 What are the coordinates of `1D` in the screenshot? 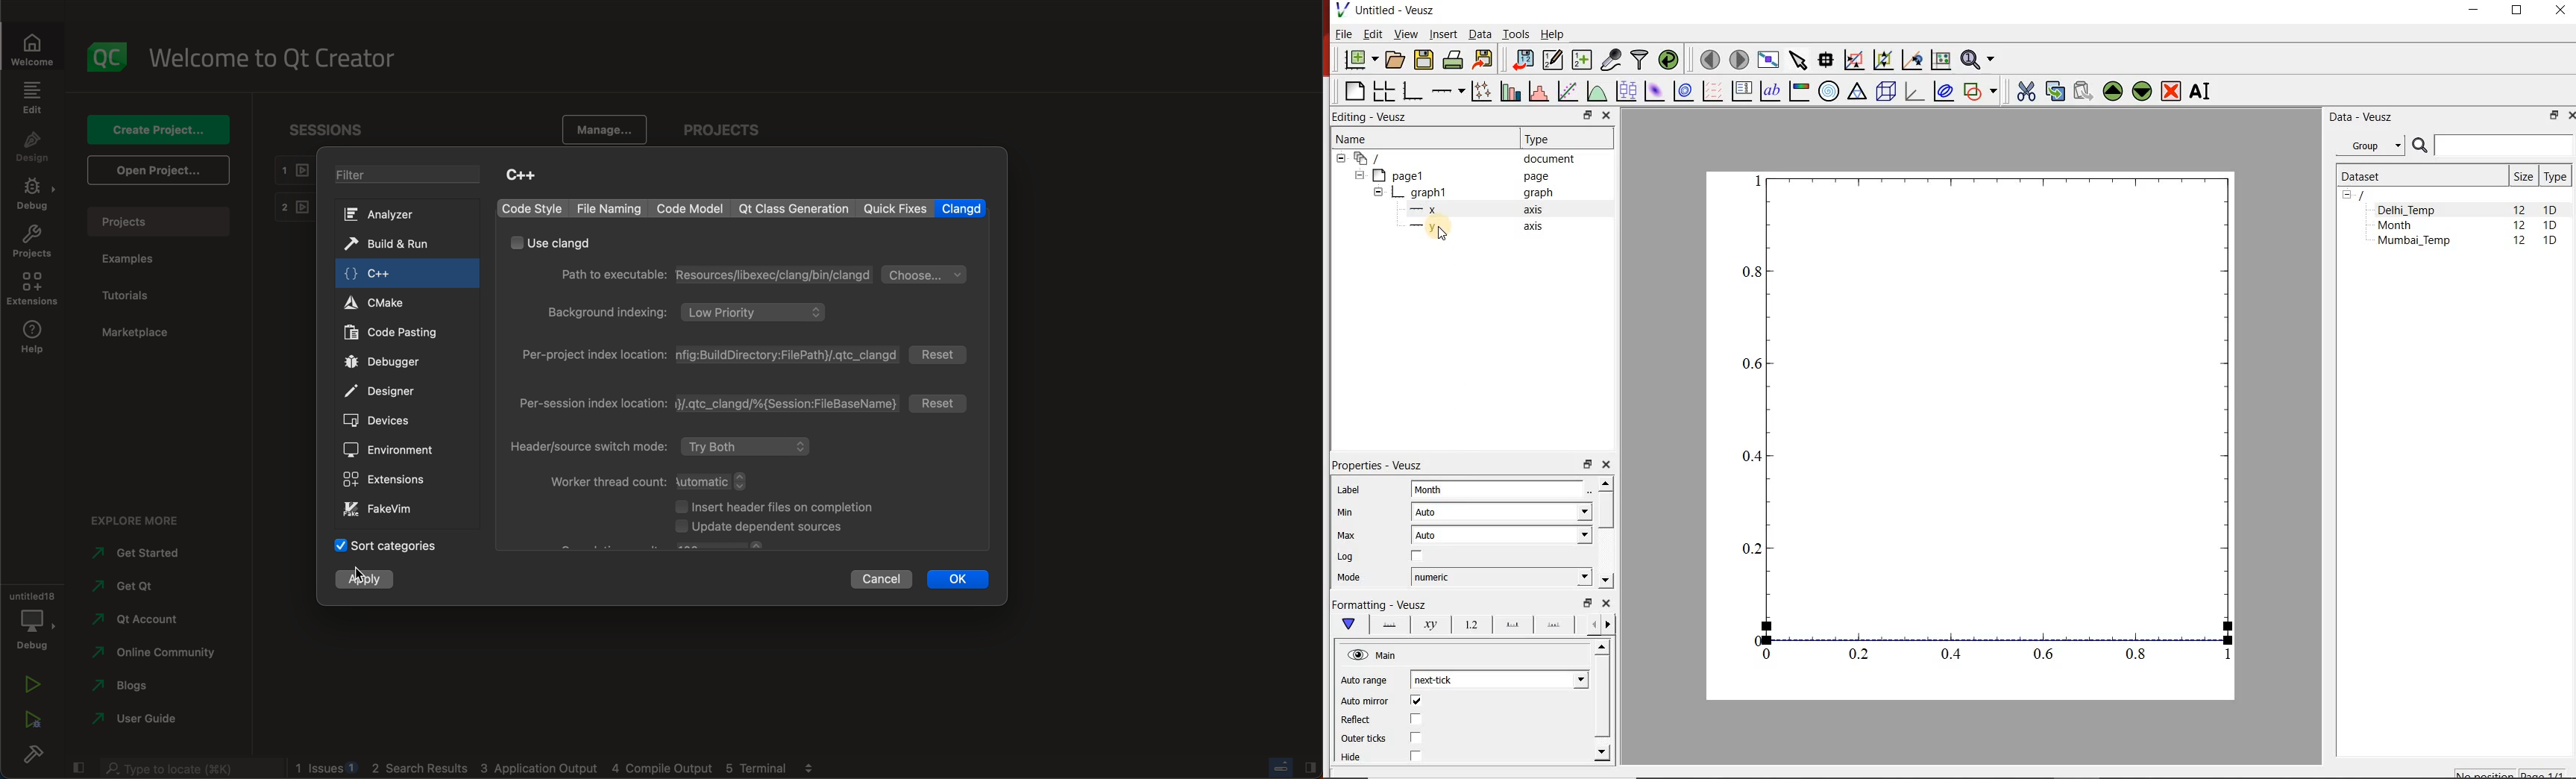 It's located at (2551, 210).